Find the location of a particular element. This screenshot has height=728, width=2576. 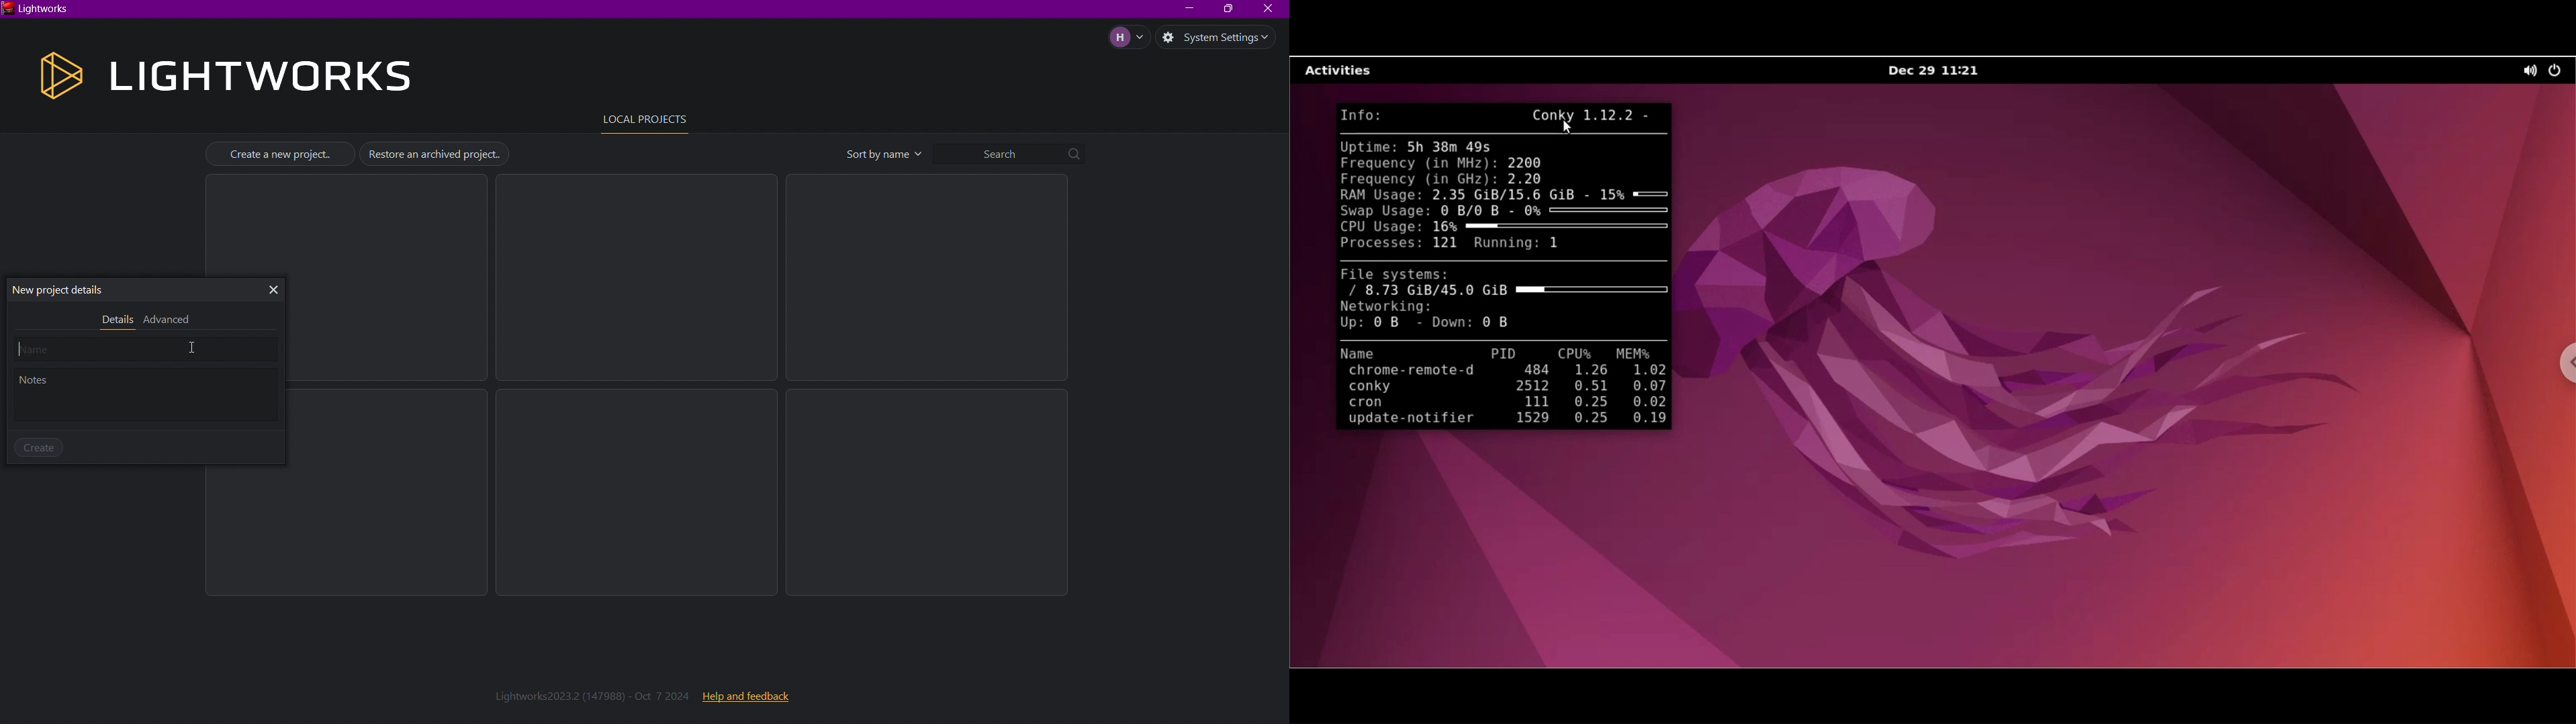

Help and feedback is located at coordinates (745, 696).